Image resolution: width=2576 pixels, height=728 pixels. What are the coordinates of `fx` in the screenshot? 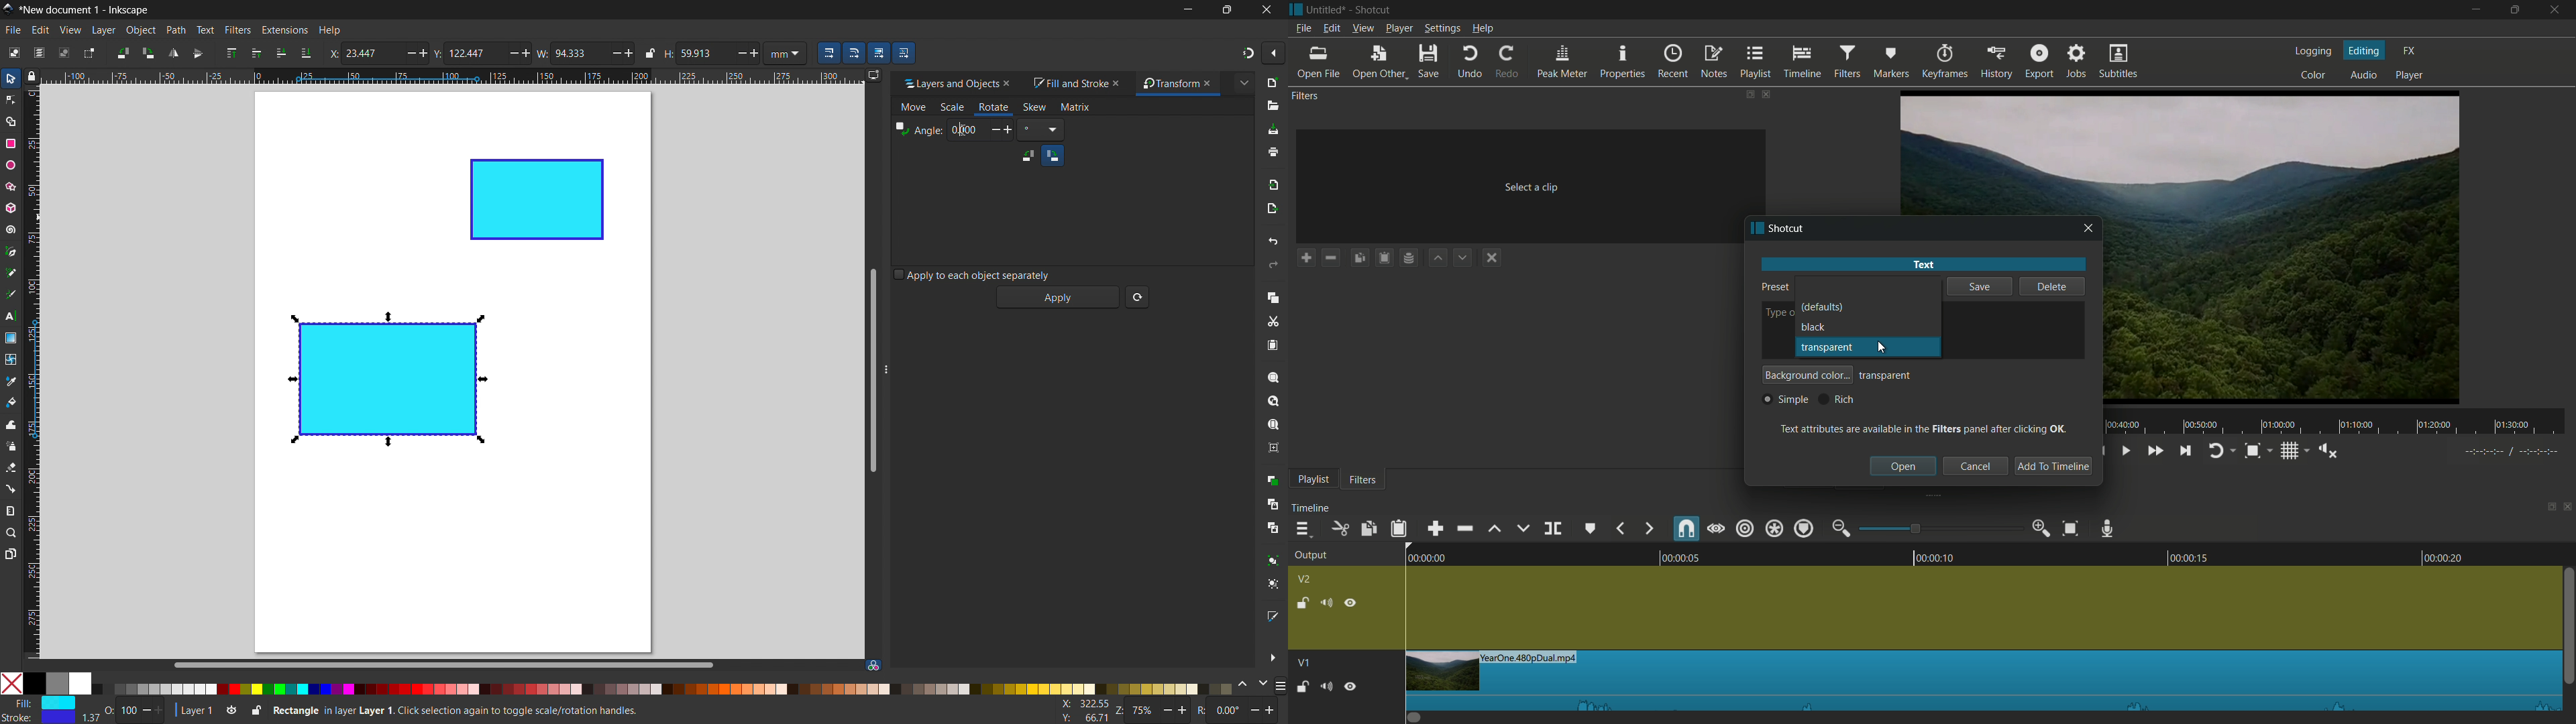 It's located at (2410, 51).